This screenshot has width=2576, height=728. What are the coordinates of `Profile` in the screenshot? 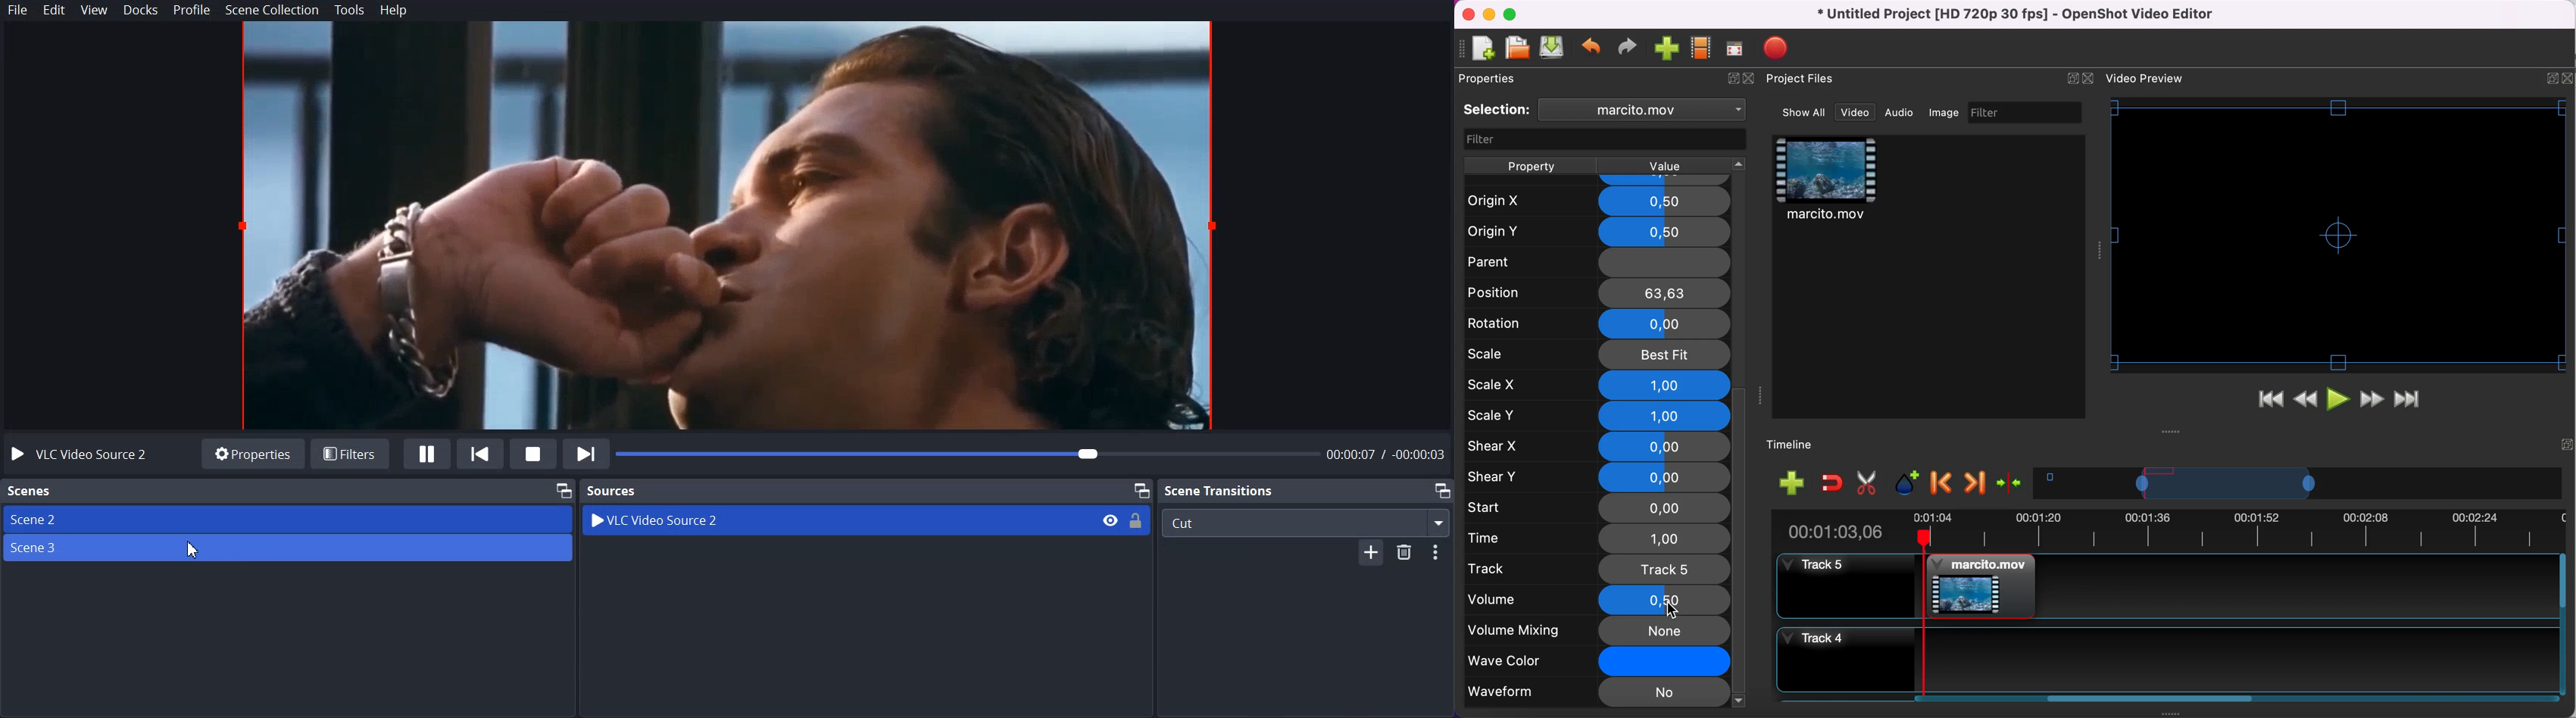 It's located at (192, 11).